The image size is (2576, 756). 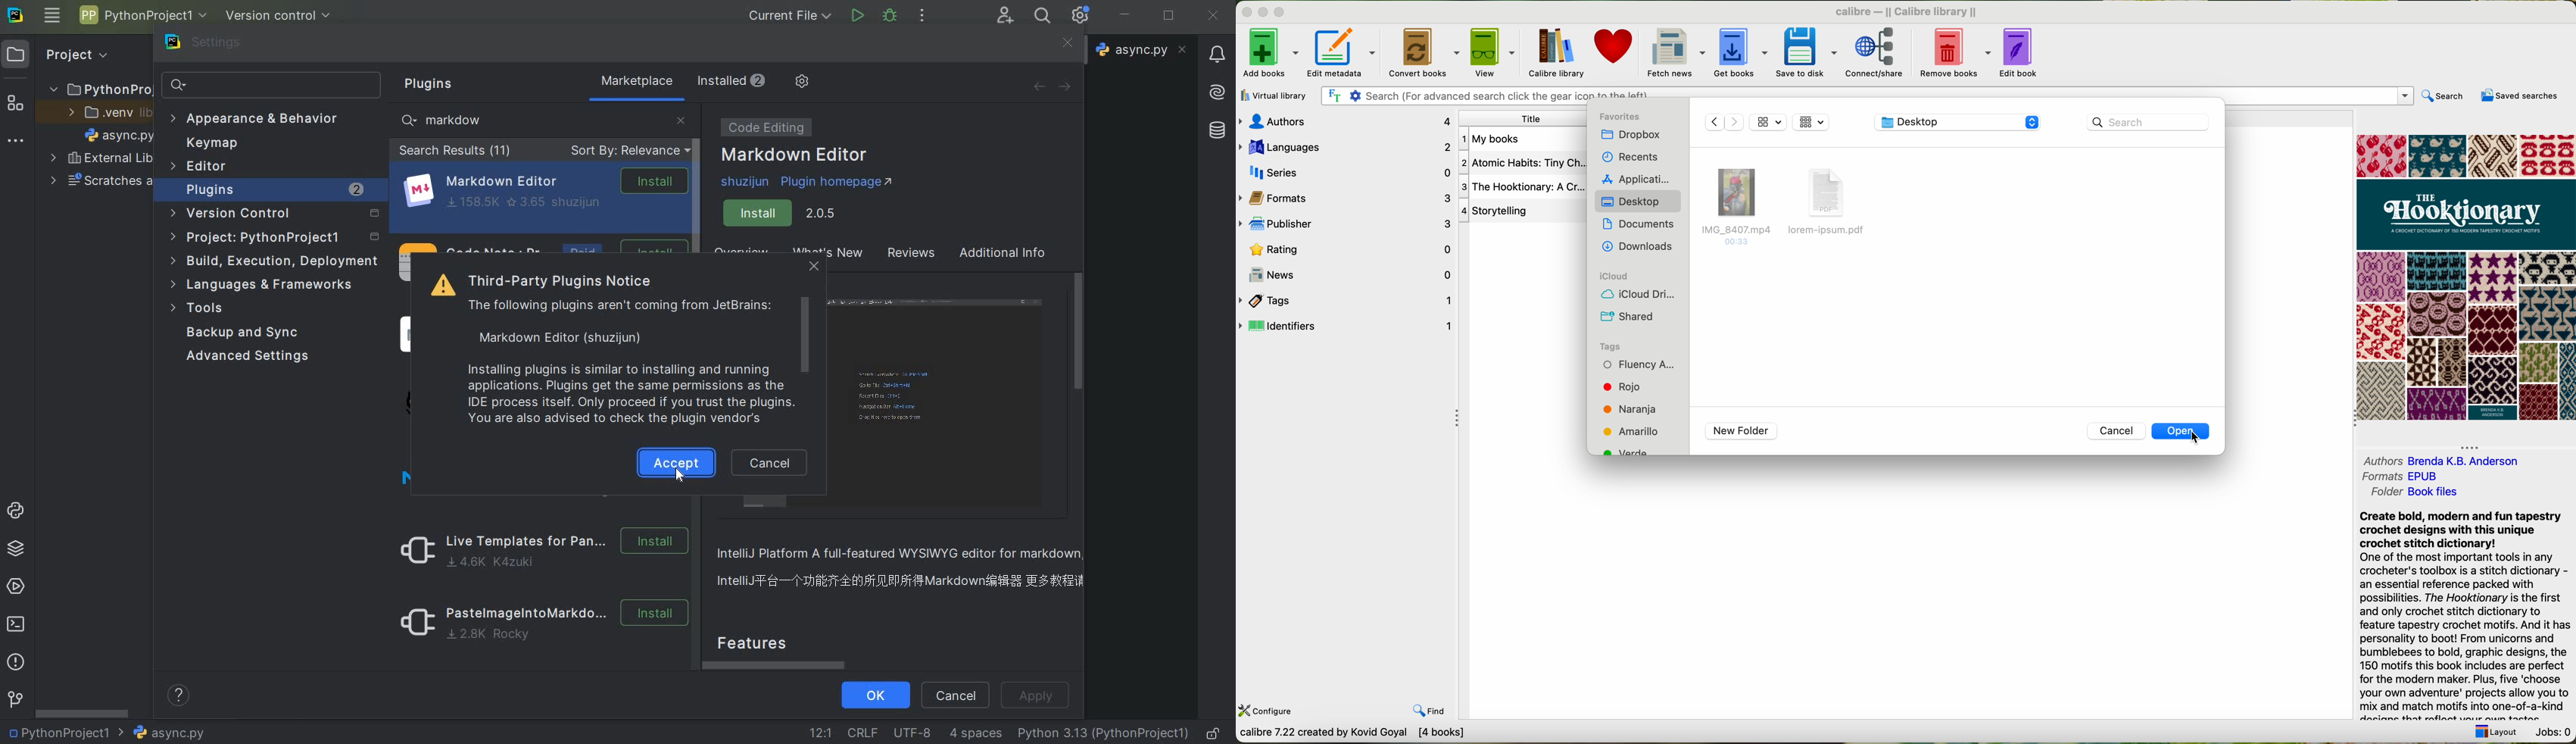 I want to click on install, so click(x=785, y=214).